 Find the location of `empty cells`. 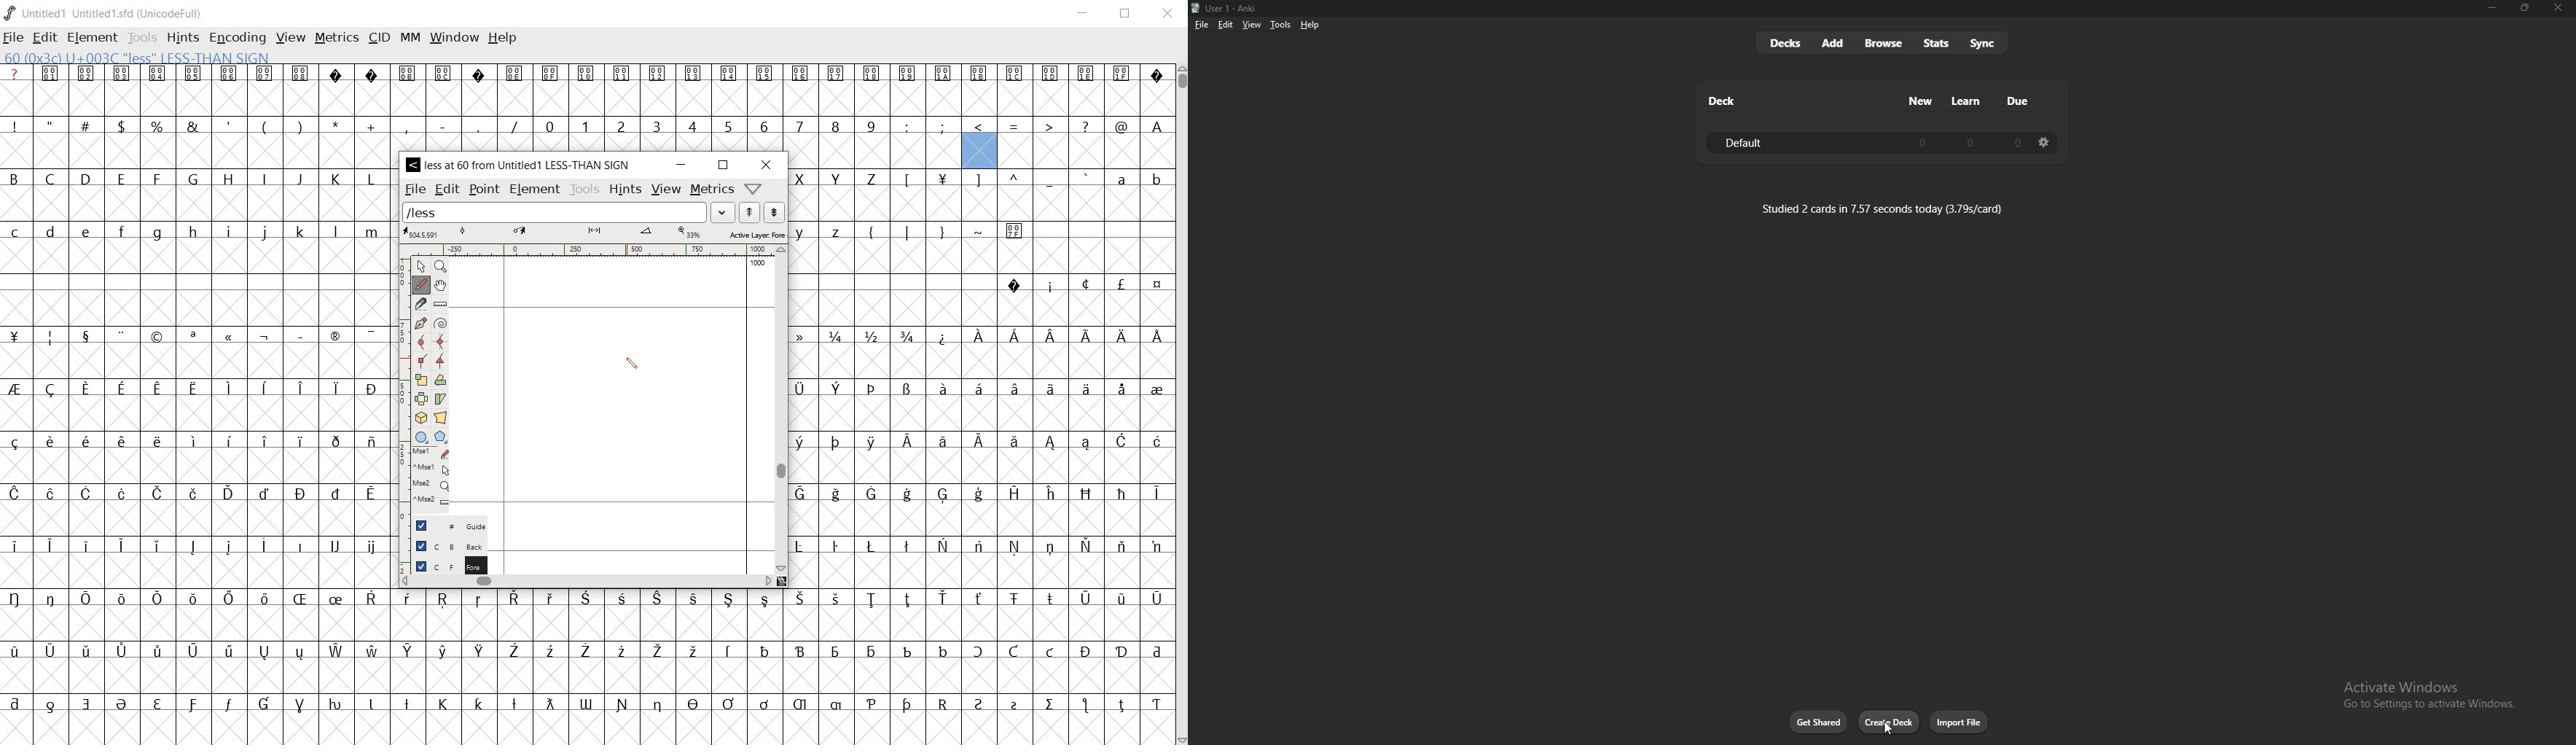

empty cells is located at coordinates (196, 151).